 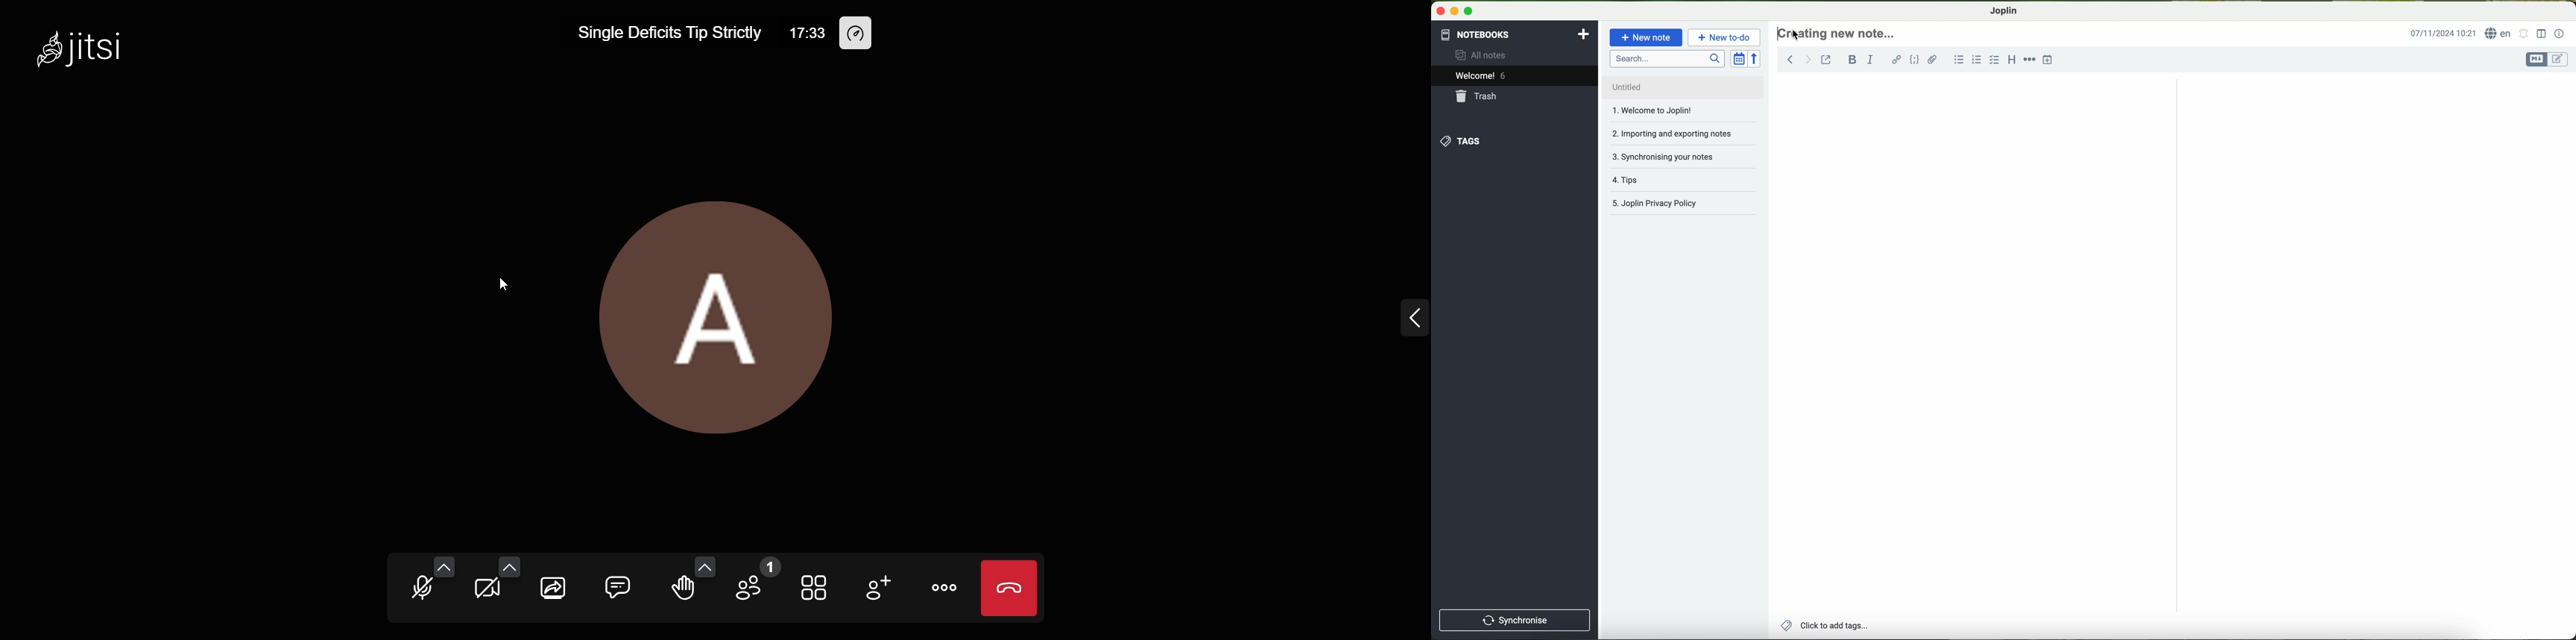 What do you see at coordinates (1513, 621) in the screenshot?
I see `synchronnise button` at bounding box center [1513, 621].